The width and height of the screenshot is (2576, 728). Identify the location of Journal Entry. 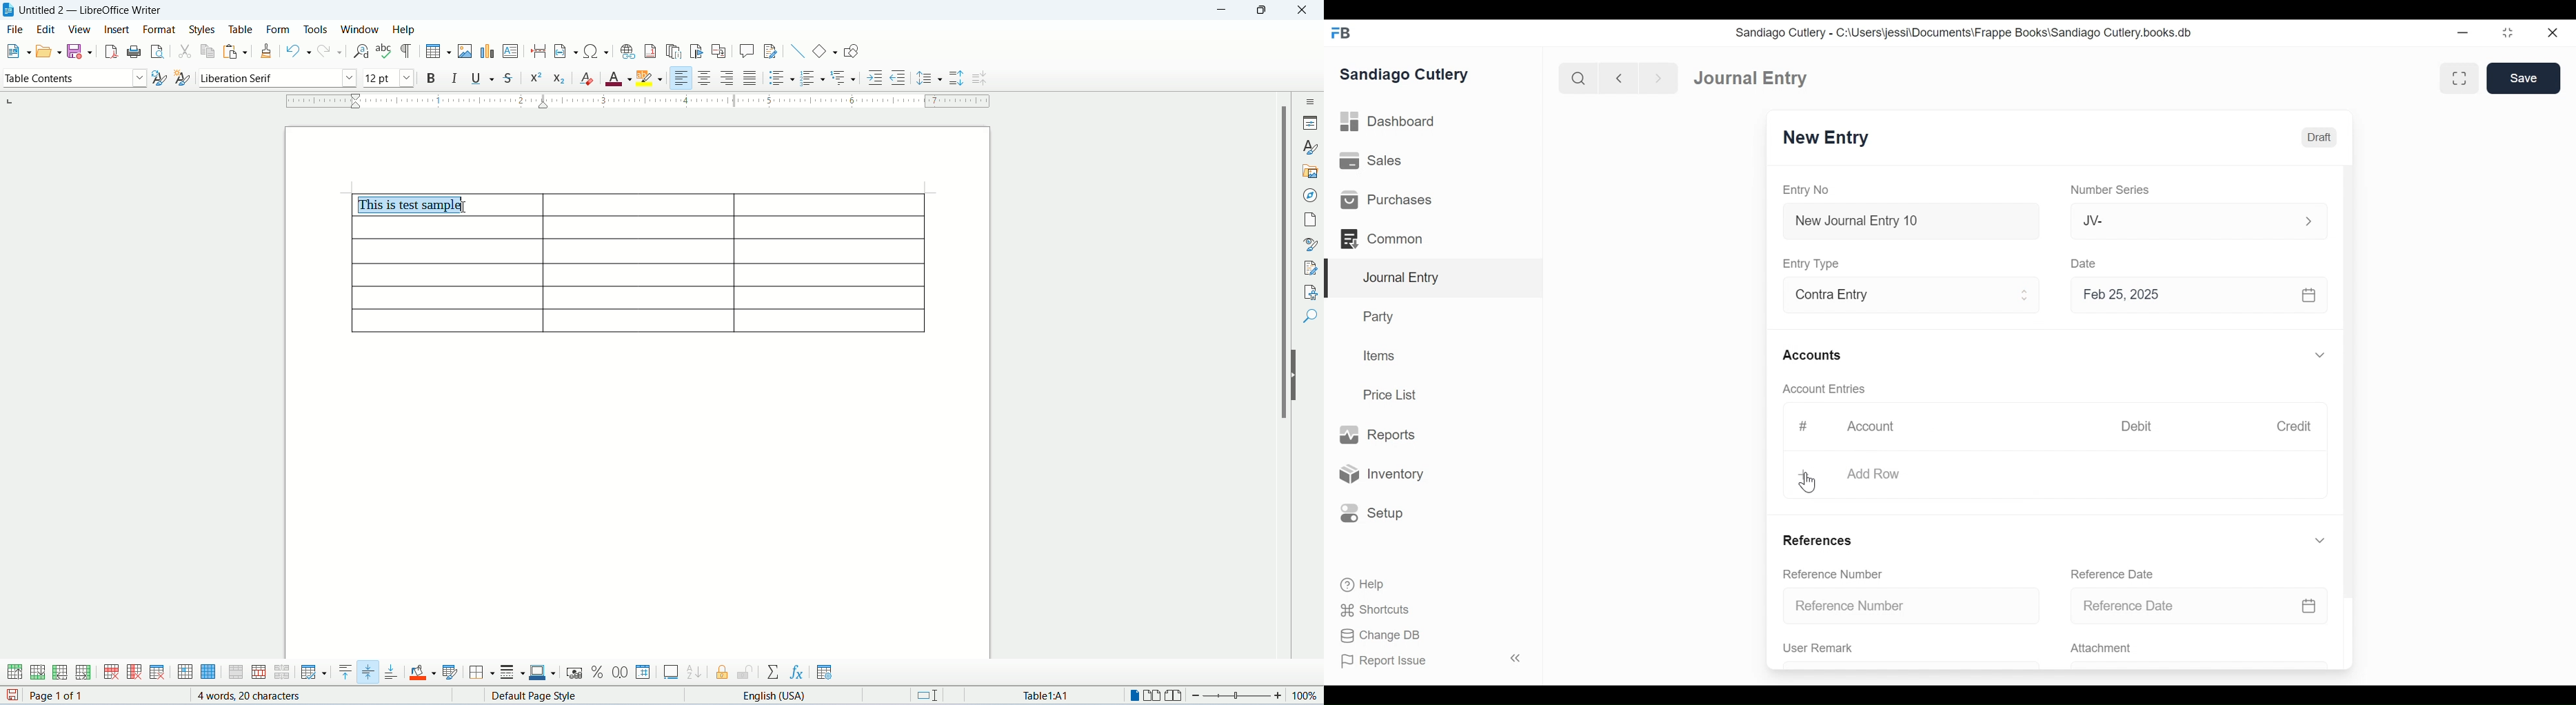
(1434, 278).